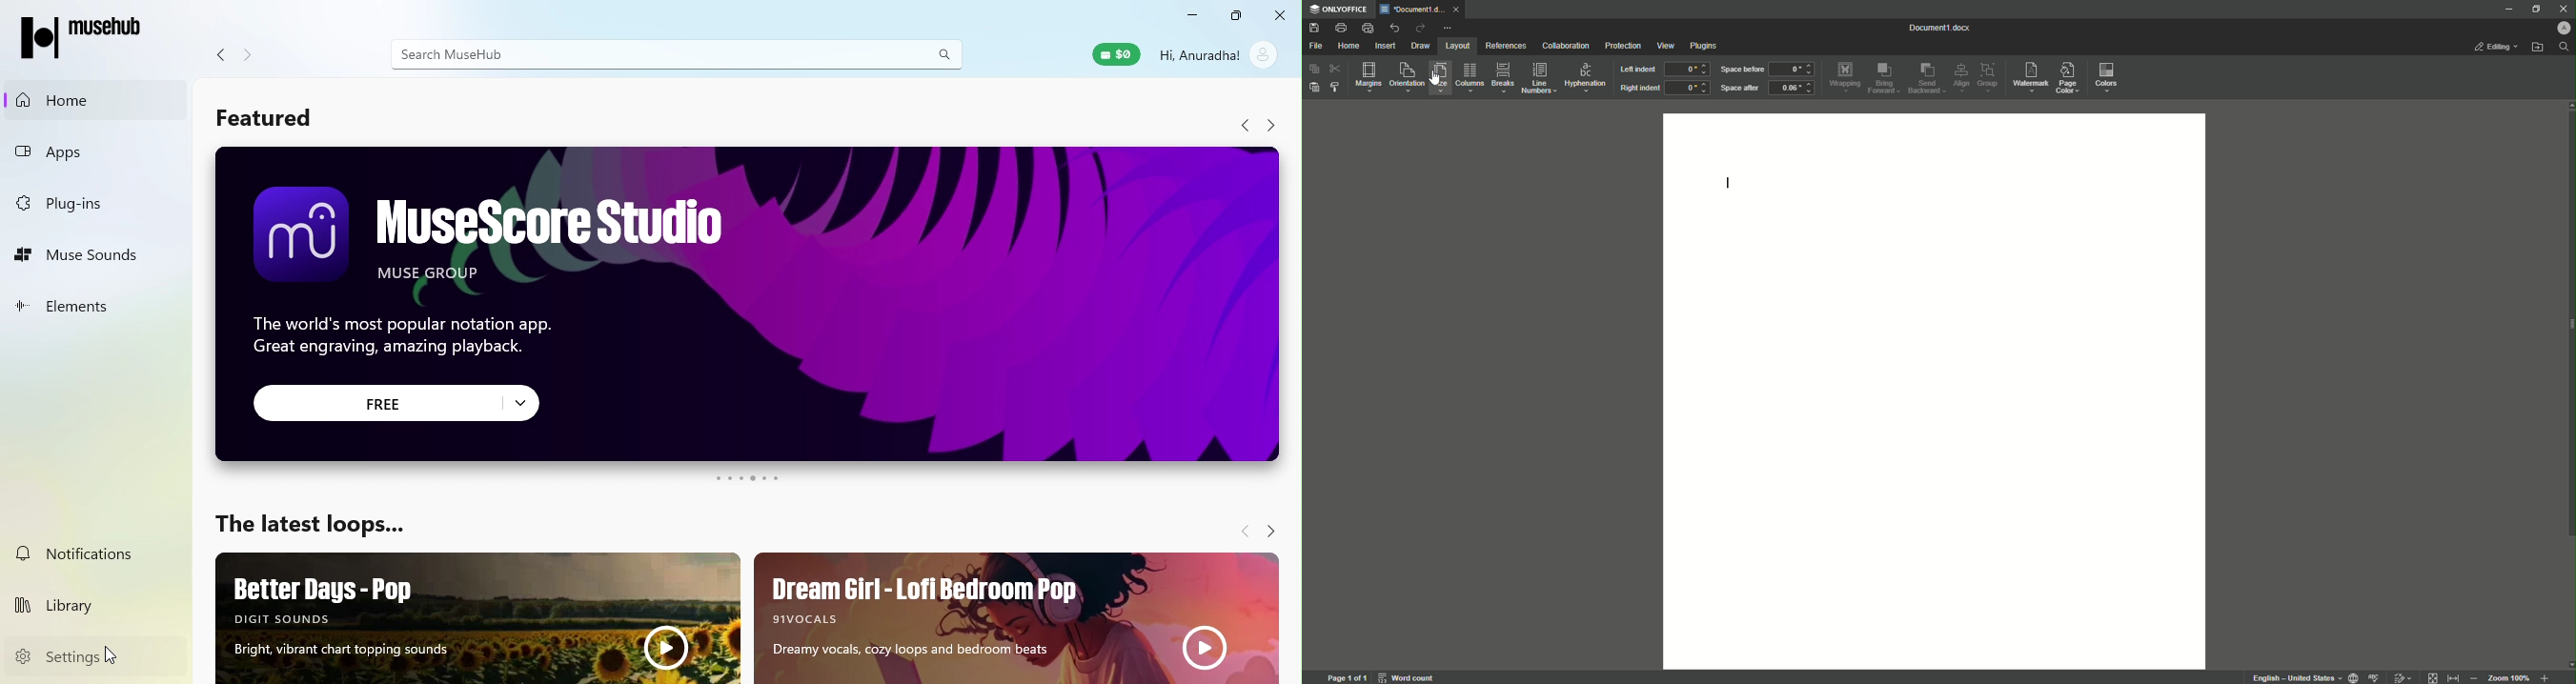 The height and width of the screenshot is (700, 2576). I want to click on Fit to Width, so click(2454, 675).